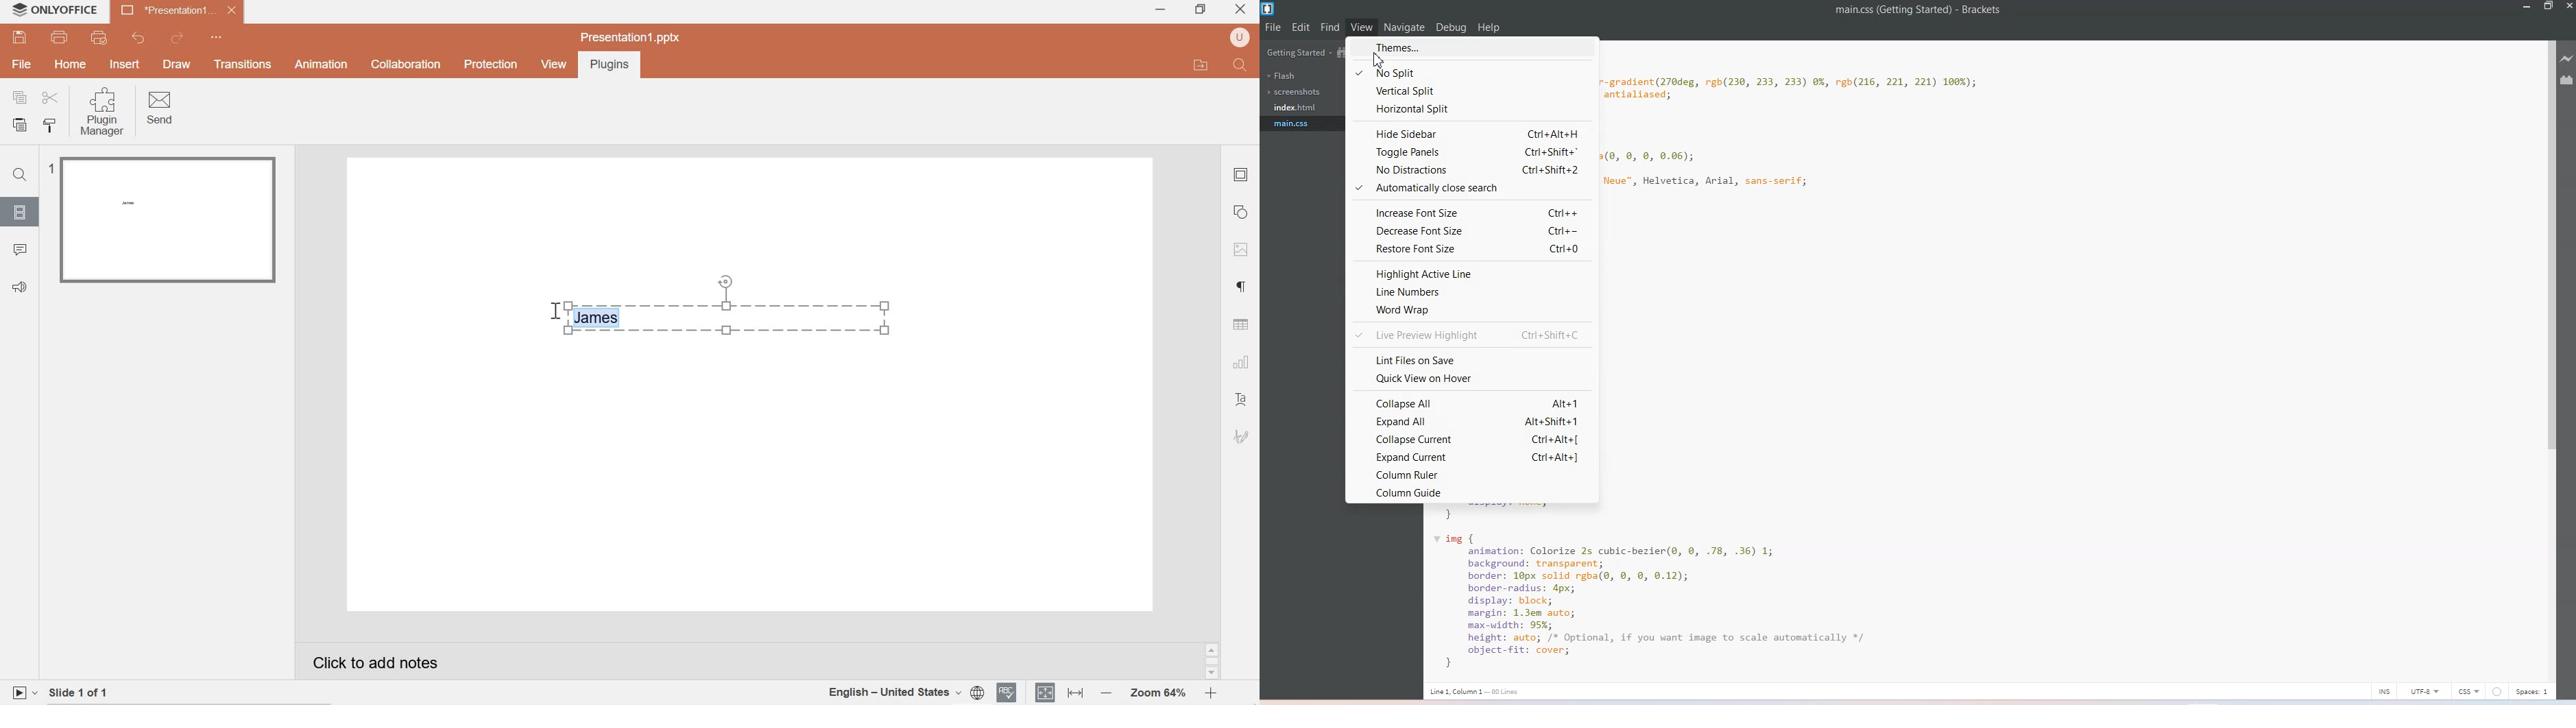  What do you see at coordinates (1471, 211) in the screenshot?
I see `Increase font size` at bounding box center [1471, 211].